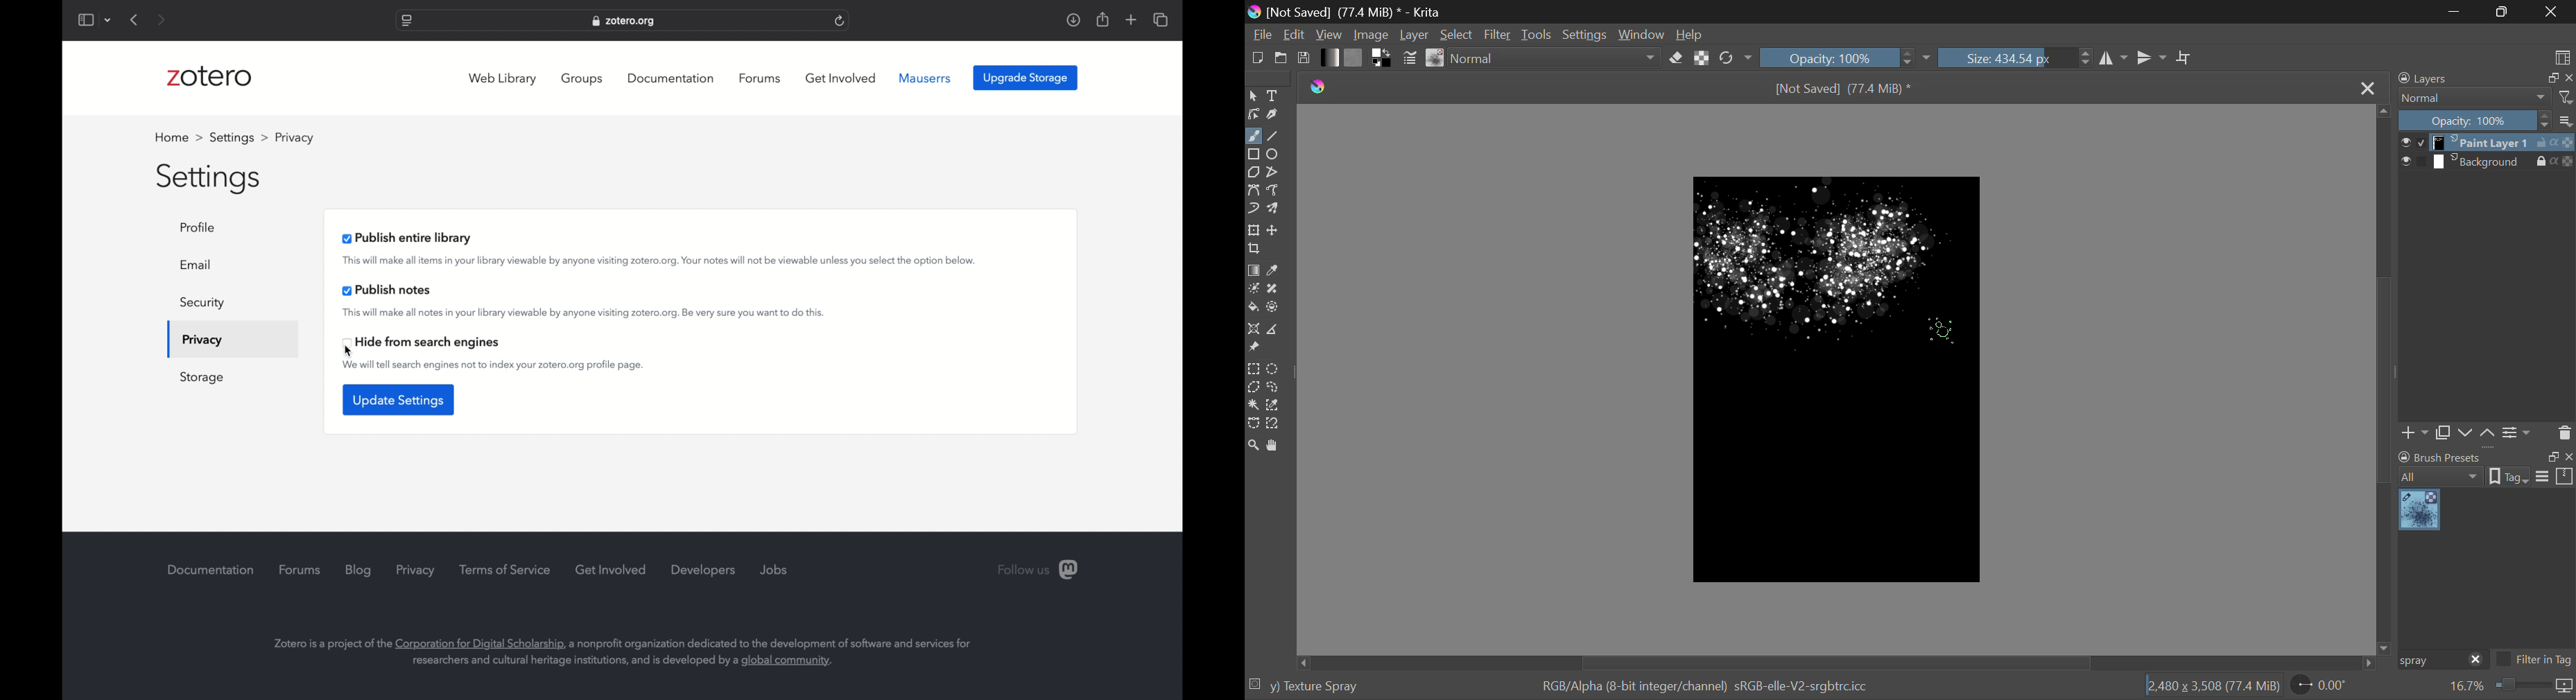 This screenshot has height=700, width=2576. Describe the element at coordinates (1737, 58) in the screenshot. I see `Rotate` at that location.